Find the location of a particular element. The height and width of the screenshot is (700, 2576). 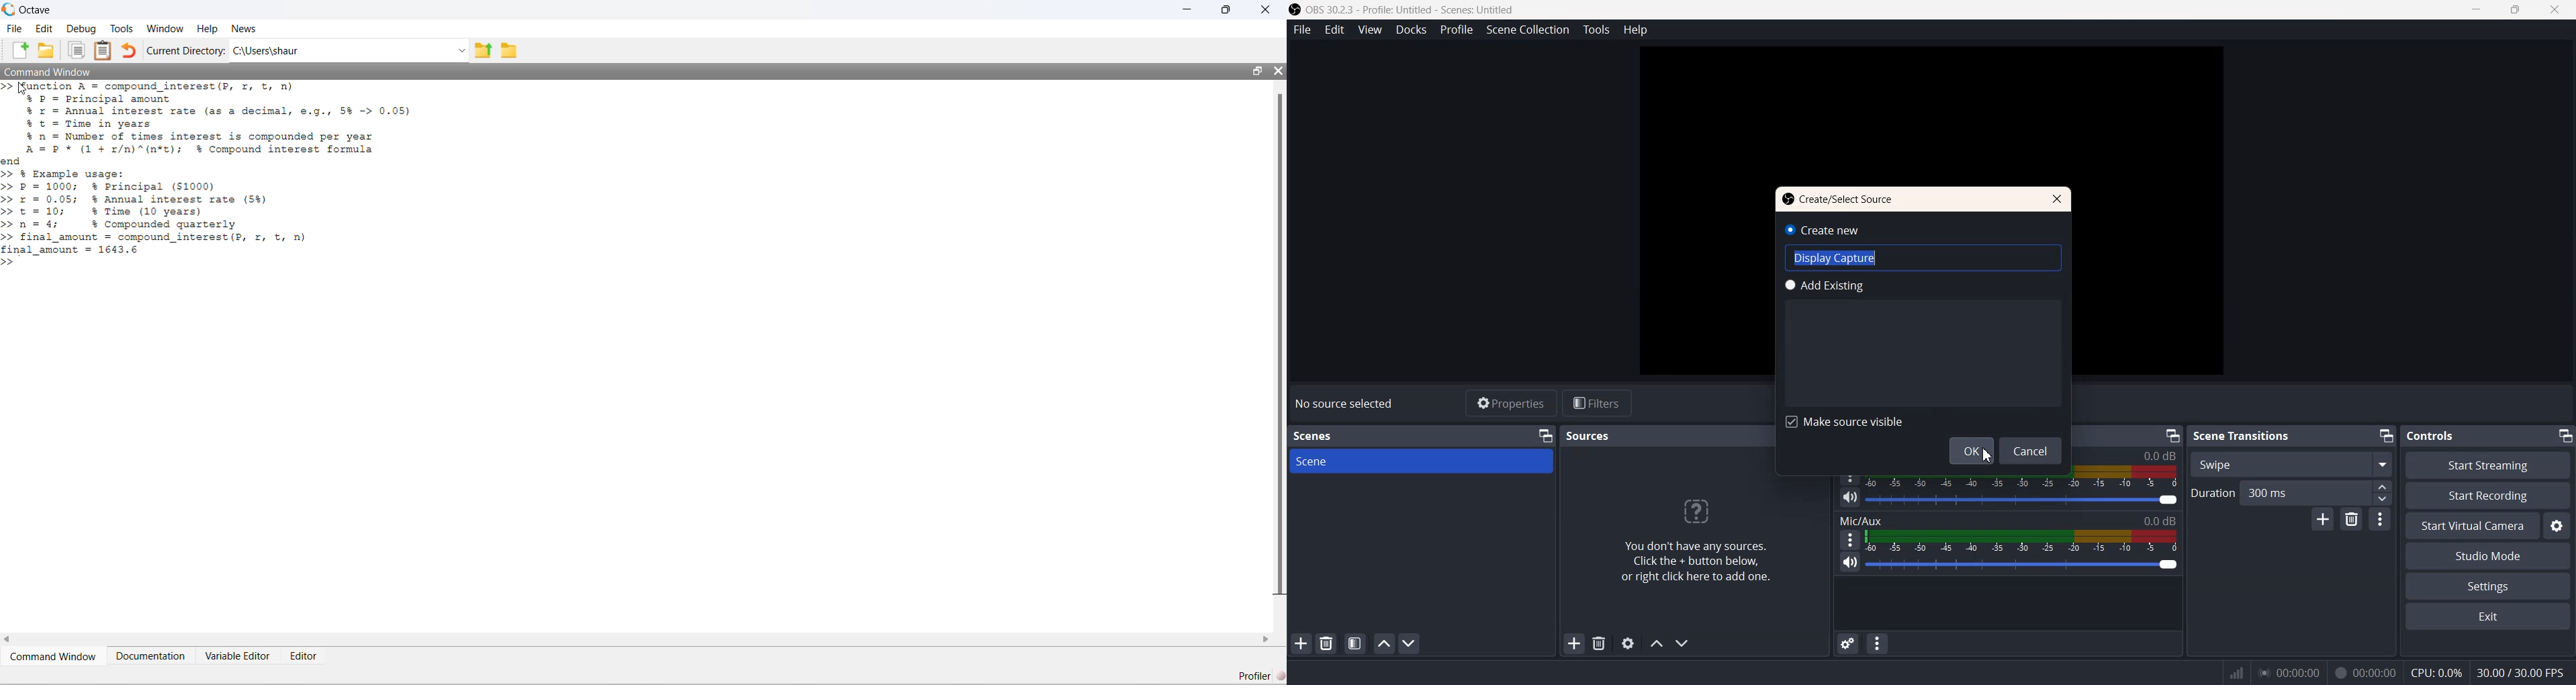

Minimize is located at coordinates (2384, 436).